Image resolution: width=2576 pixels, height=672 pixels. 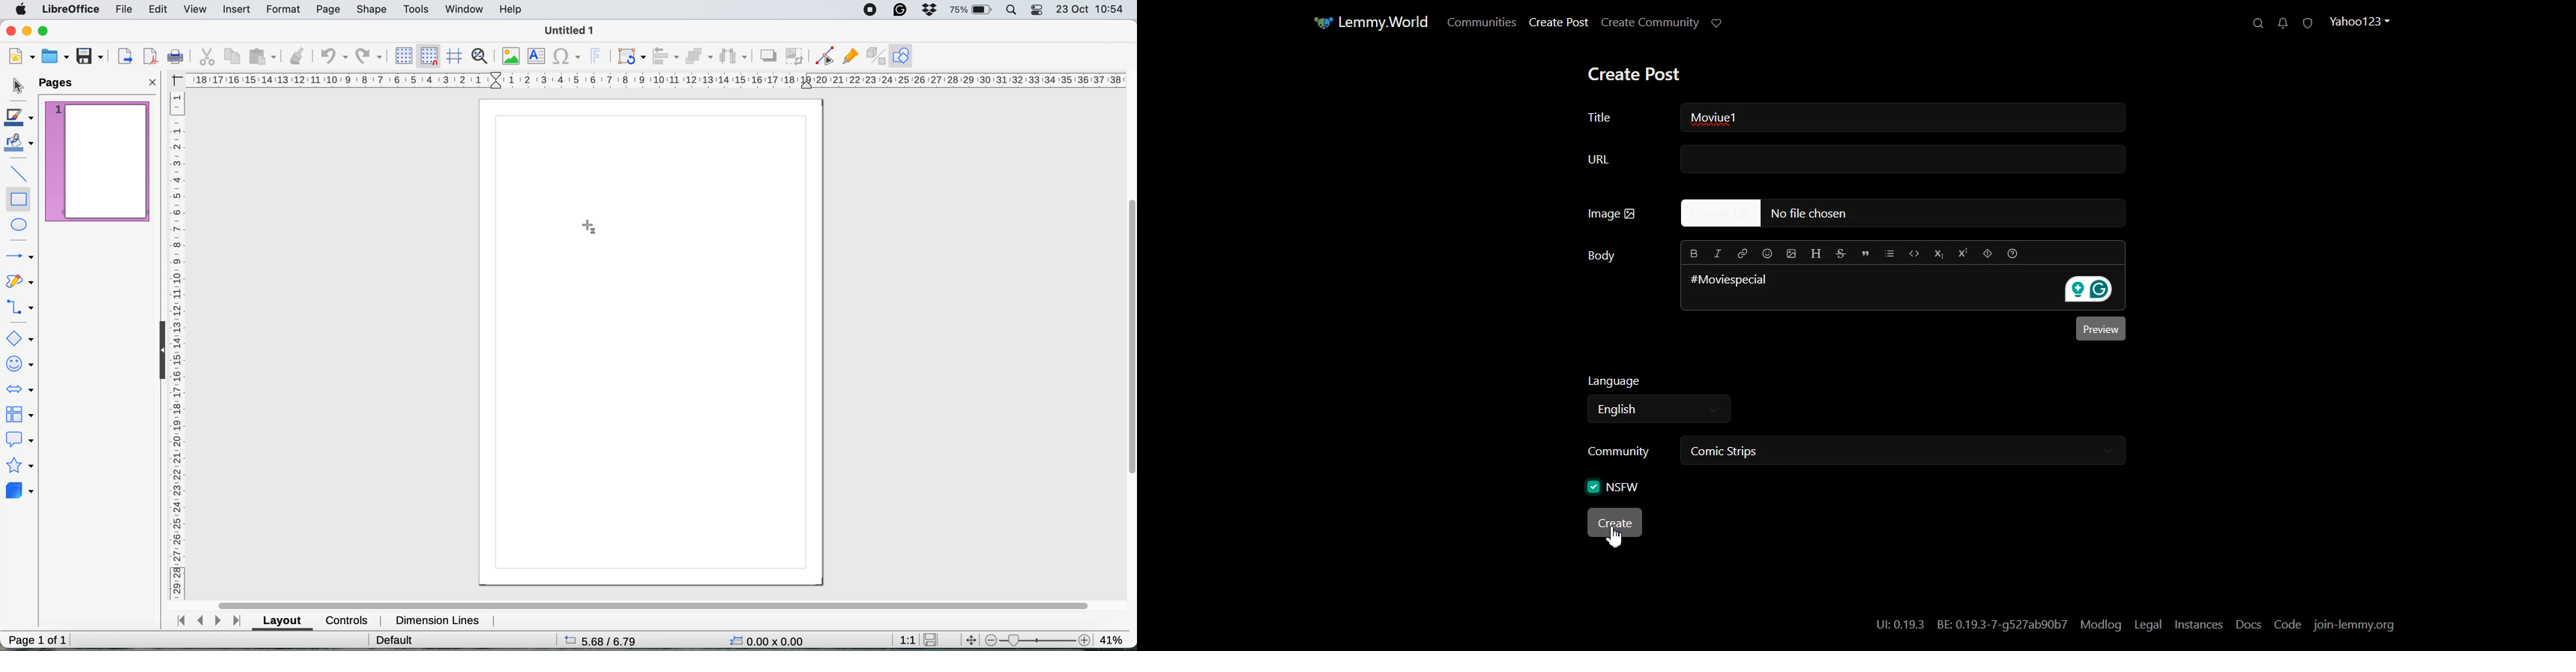 I want to click on insert special characters, so click(x=567, y=58).